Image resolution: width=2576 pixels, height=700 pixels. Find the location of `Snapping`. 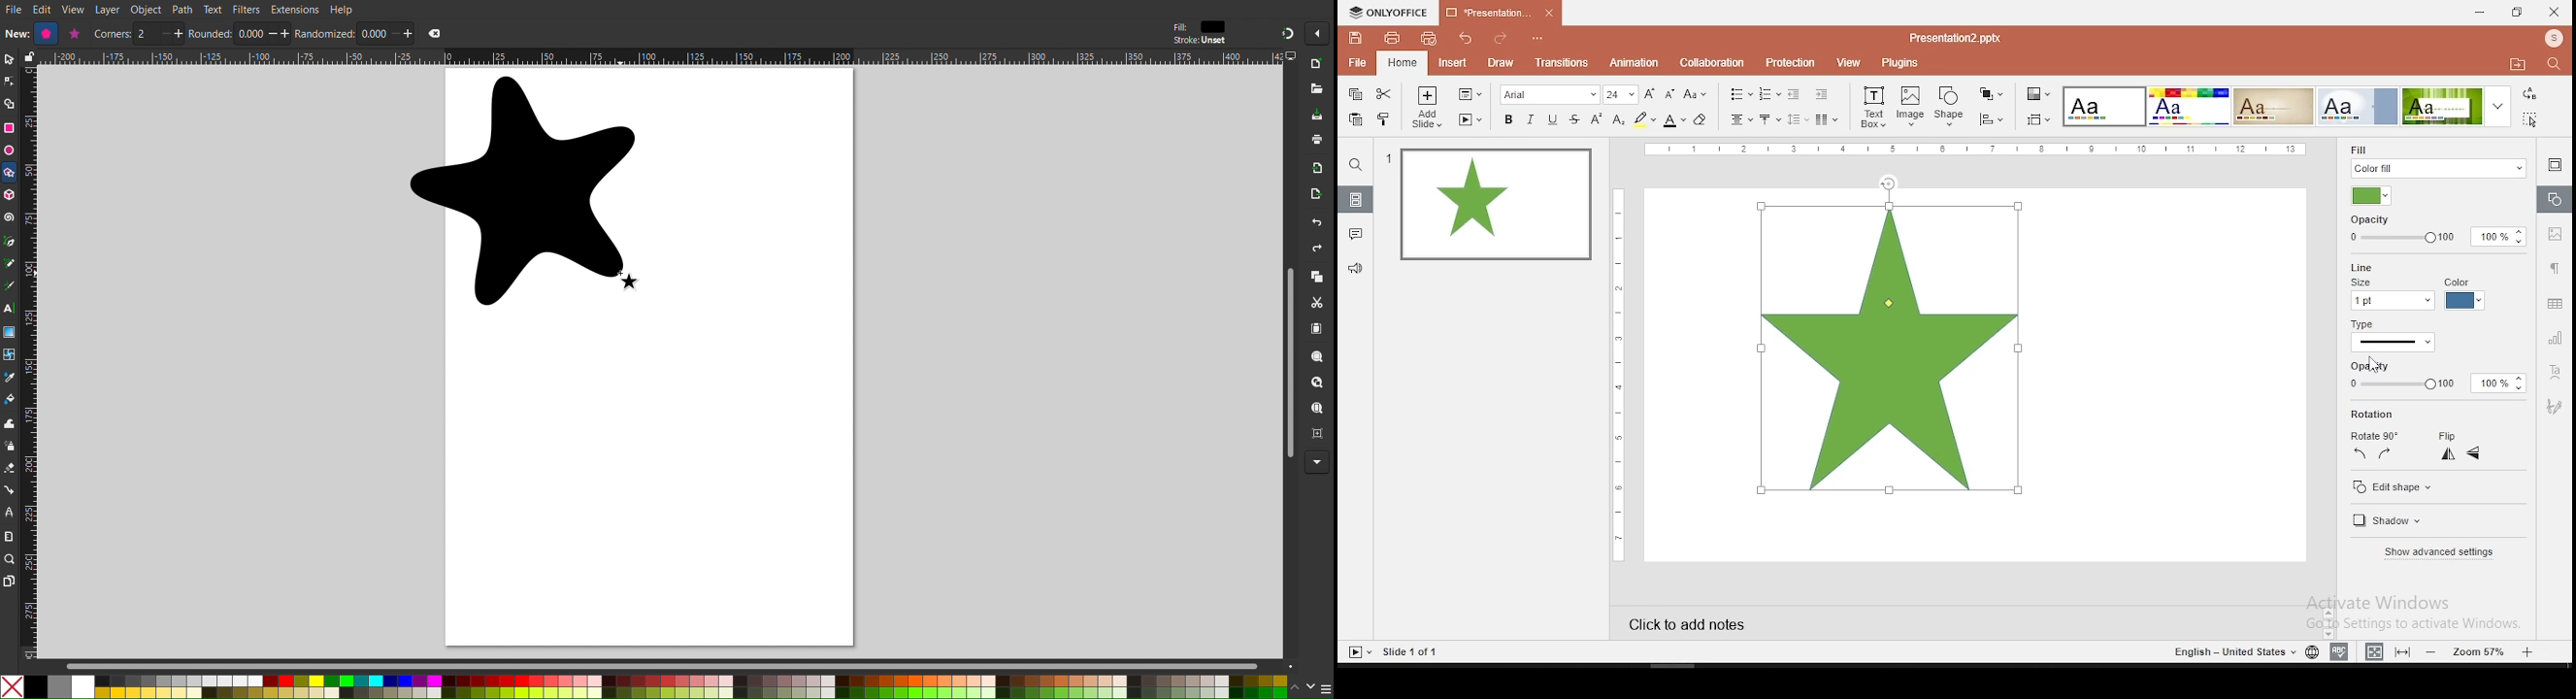

Snapping is located at coordinates (1287, 33).